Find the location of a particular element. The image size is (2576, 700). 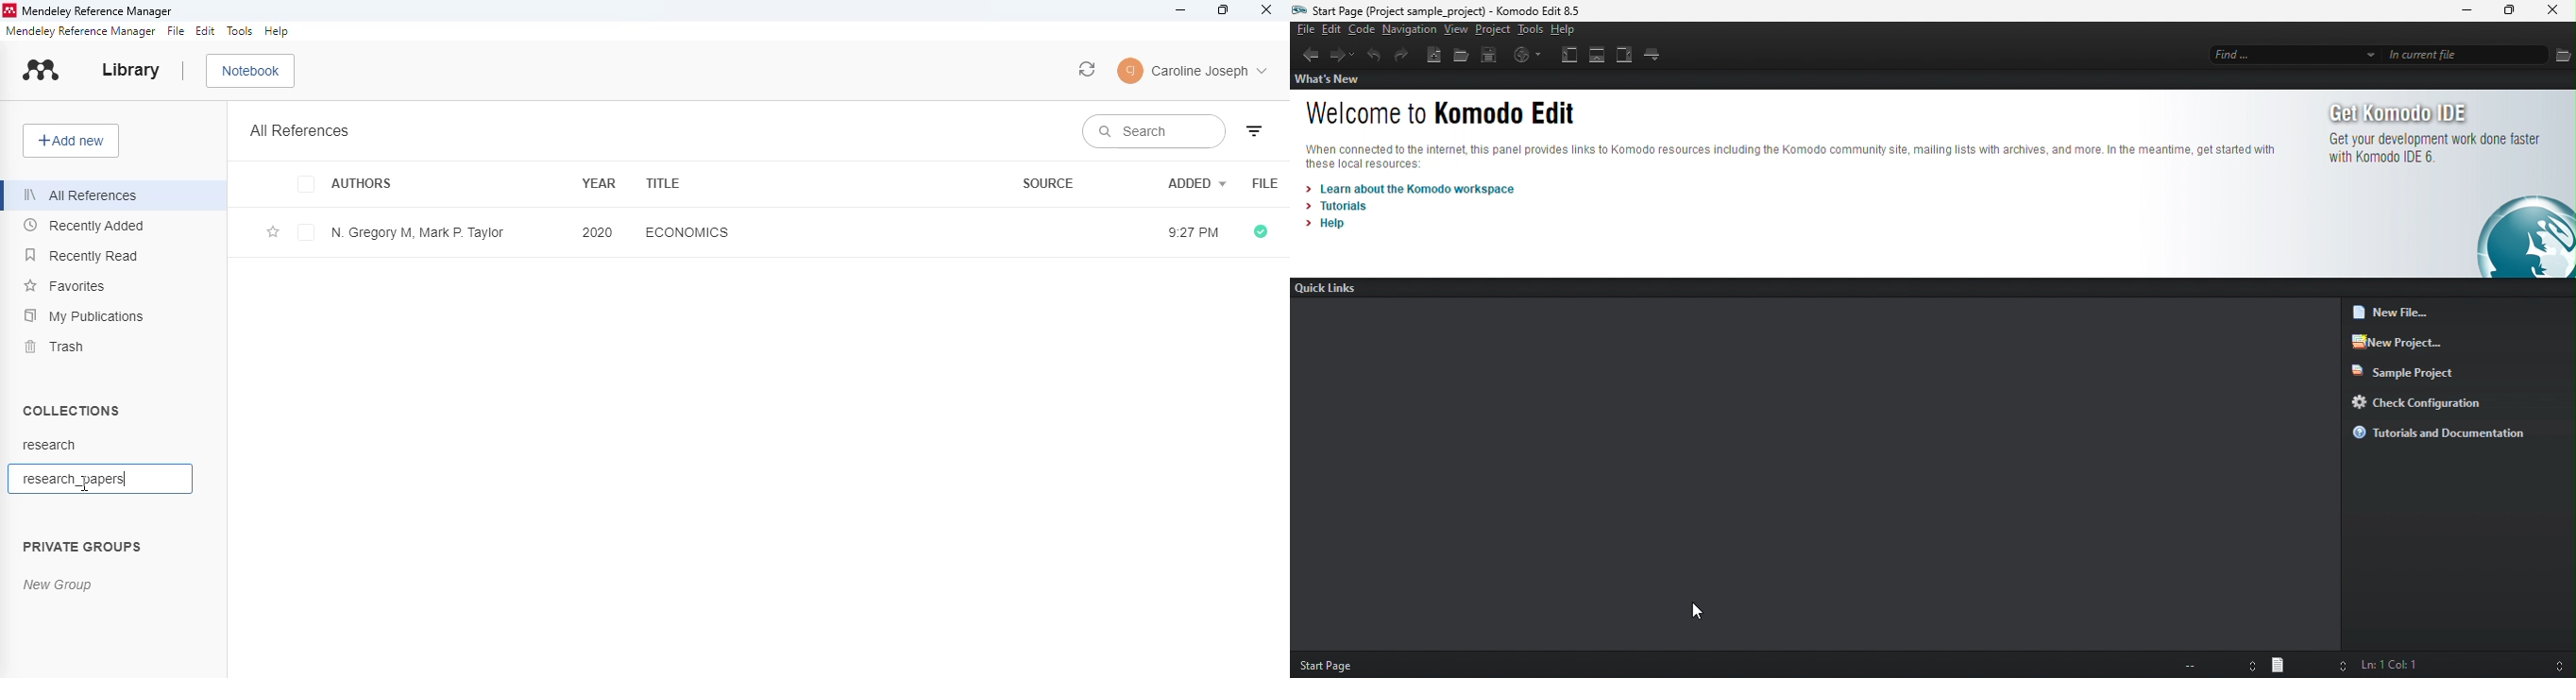

collections is located at coordinates (73, 410).